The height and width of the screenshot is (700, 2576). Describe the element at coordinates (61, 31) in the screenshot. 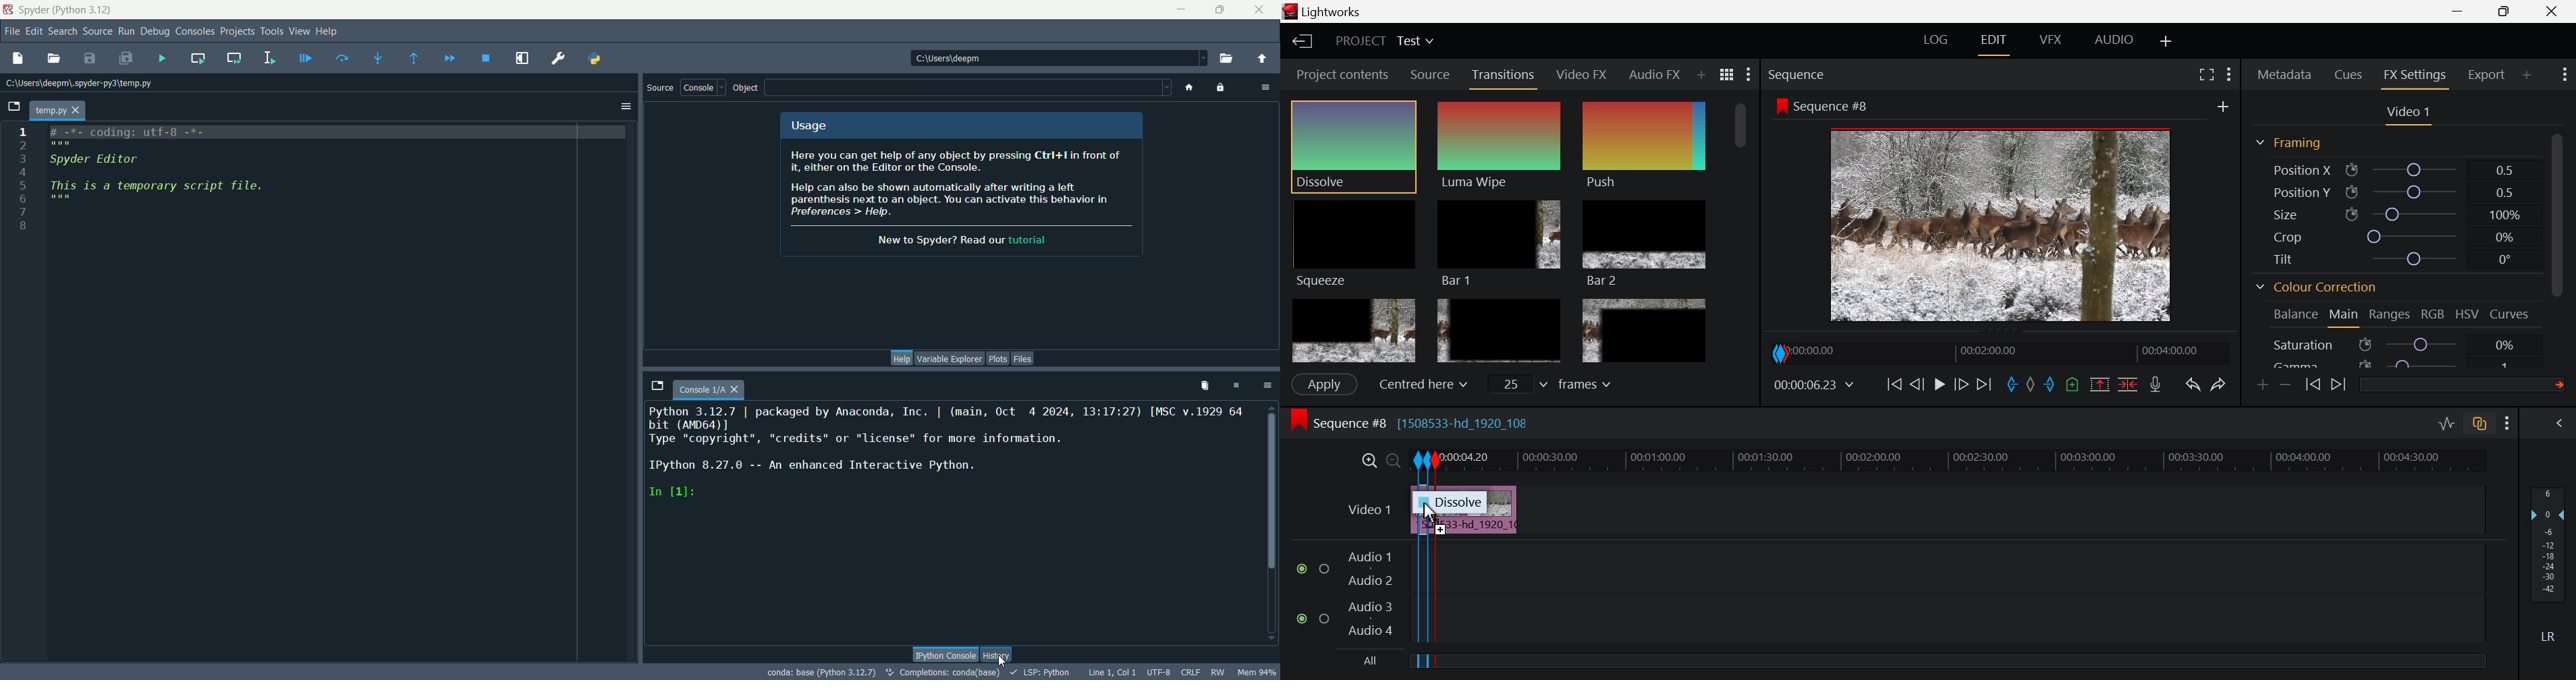

I see `search` at that location.